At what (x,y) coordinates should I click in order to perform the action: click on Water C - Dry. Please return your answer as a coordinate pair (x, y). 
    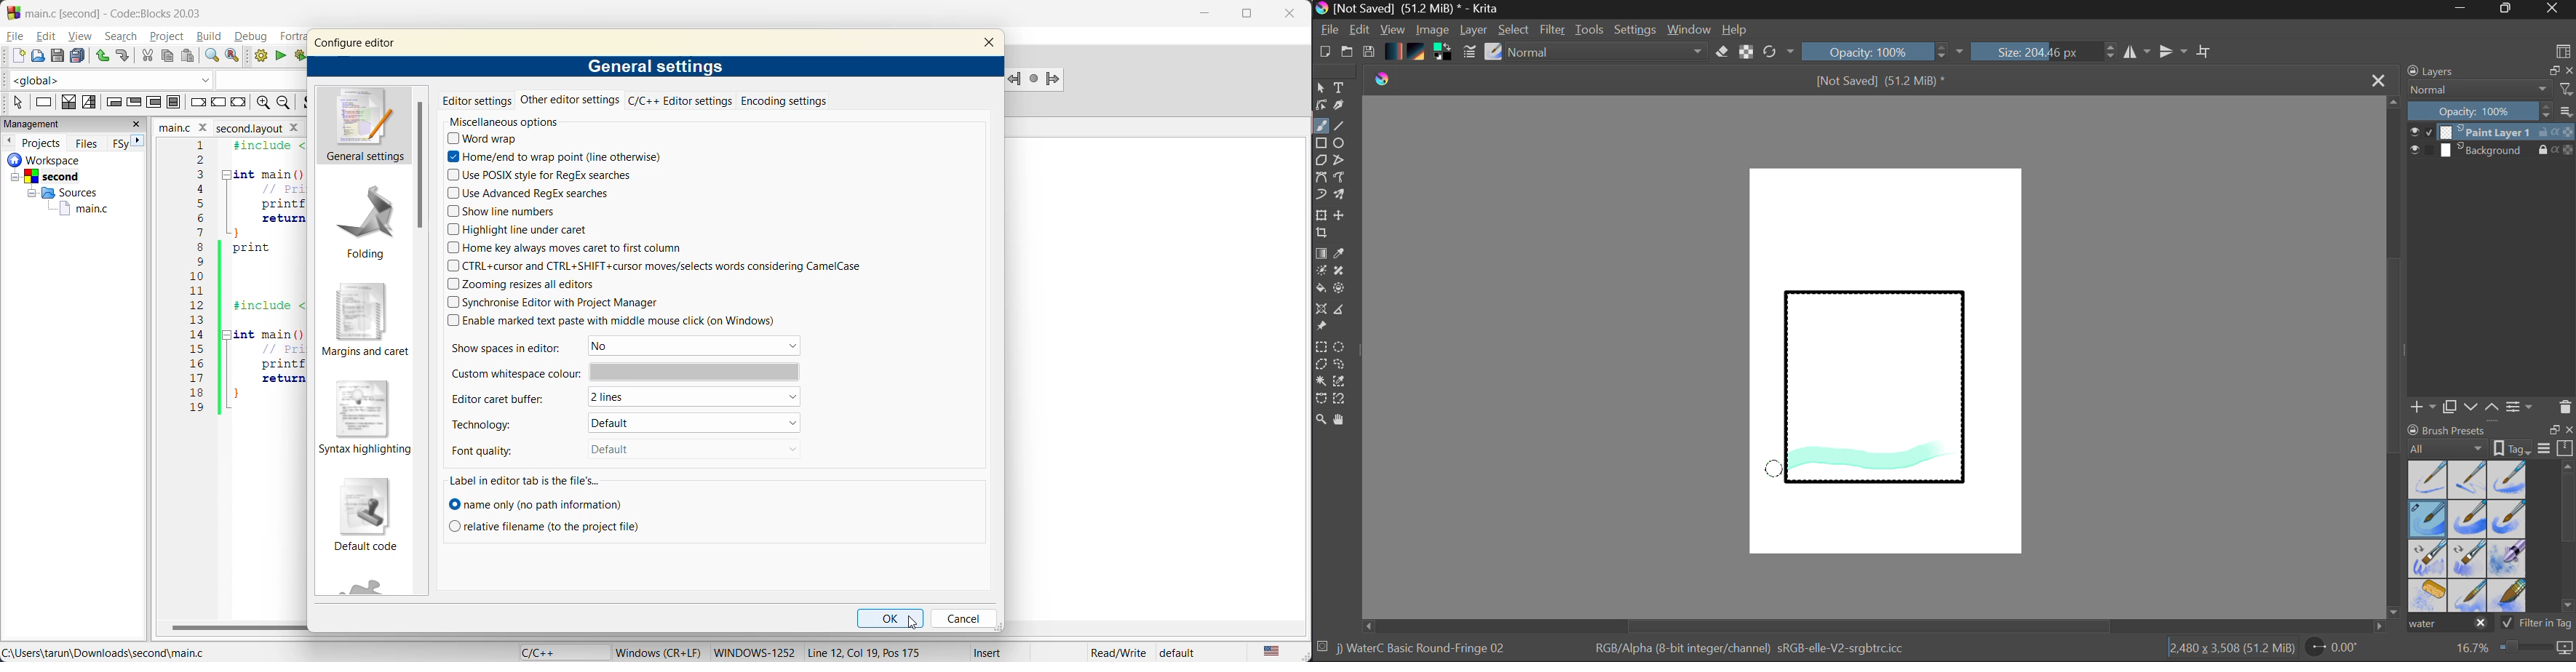
    Looking at the image, I should click on (2429, 478).